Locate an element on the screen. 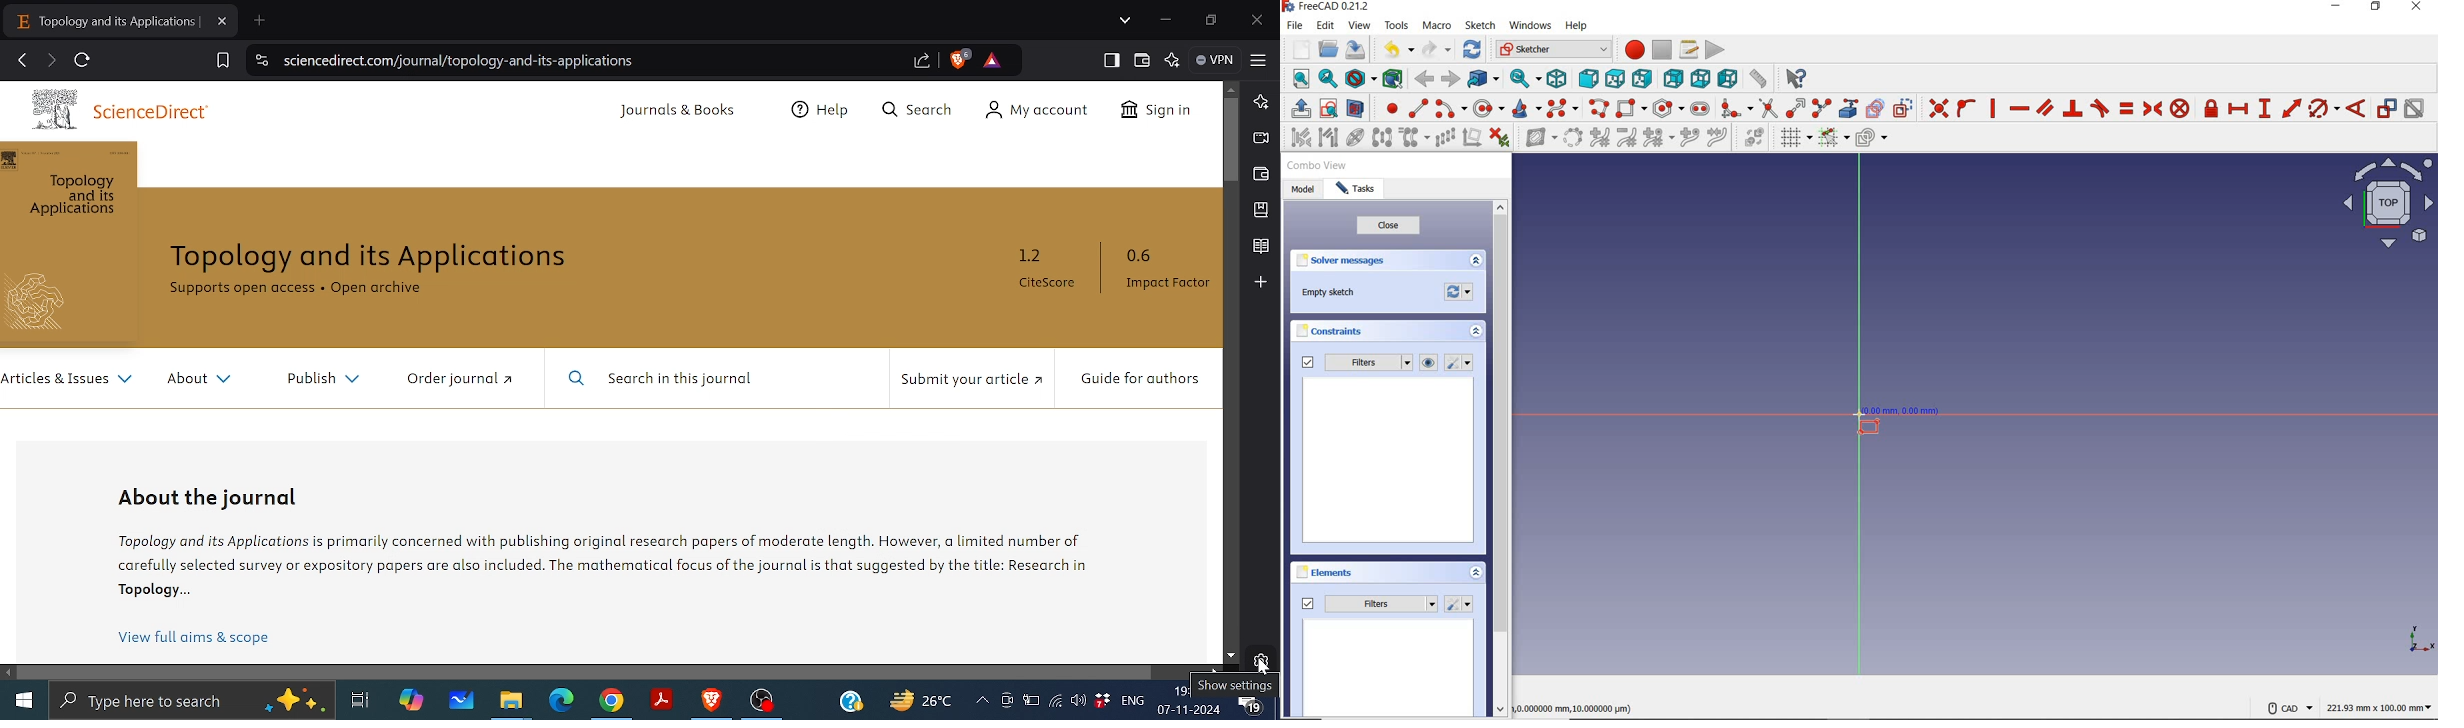 This screenshot has height=728, width=2464. constrain horizontally is located at coordinates (2019, 109).